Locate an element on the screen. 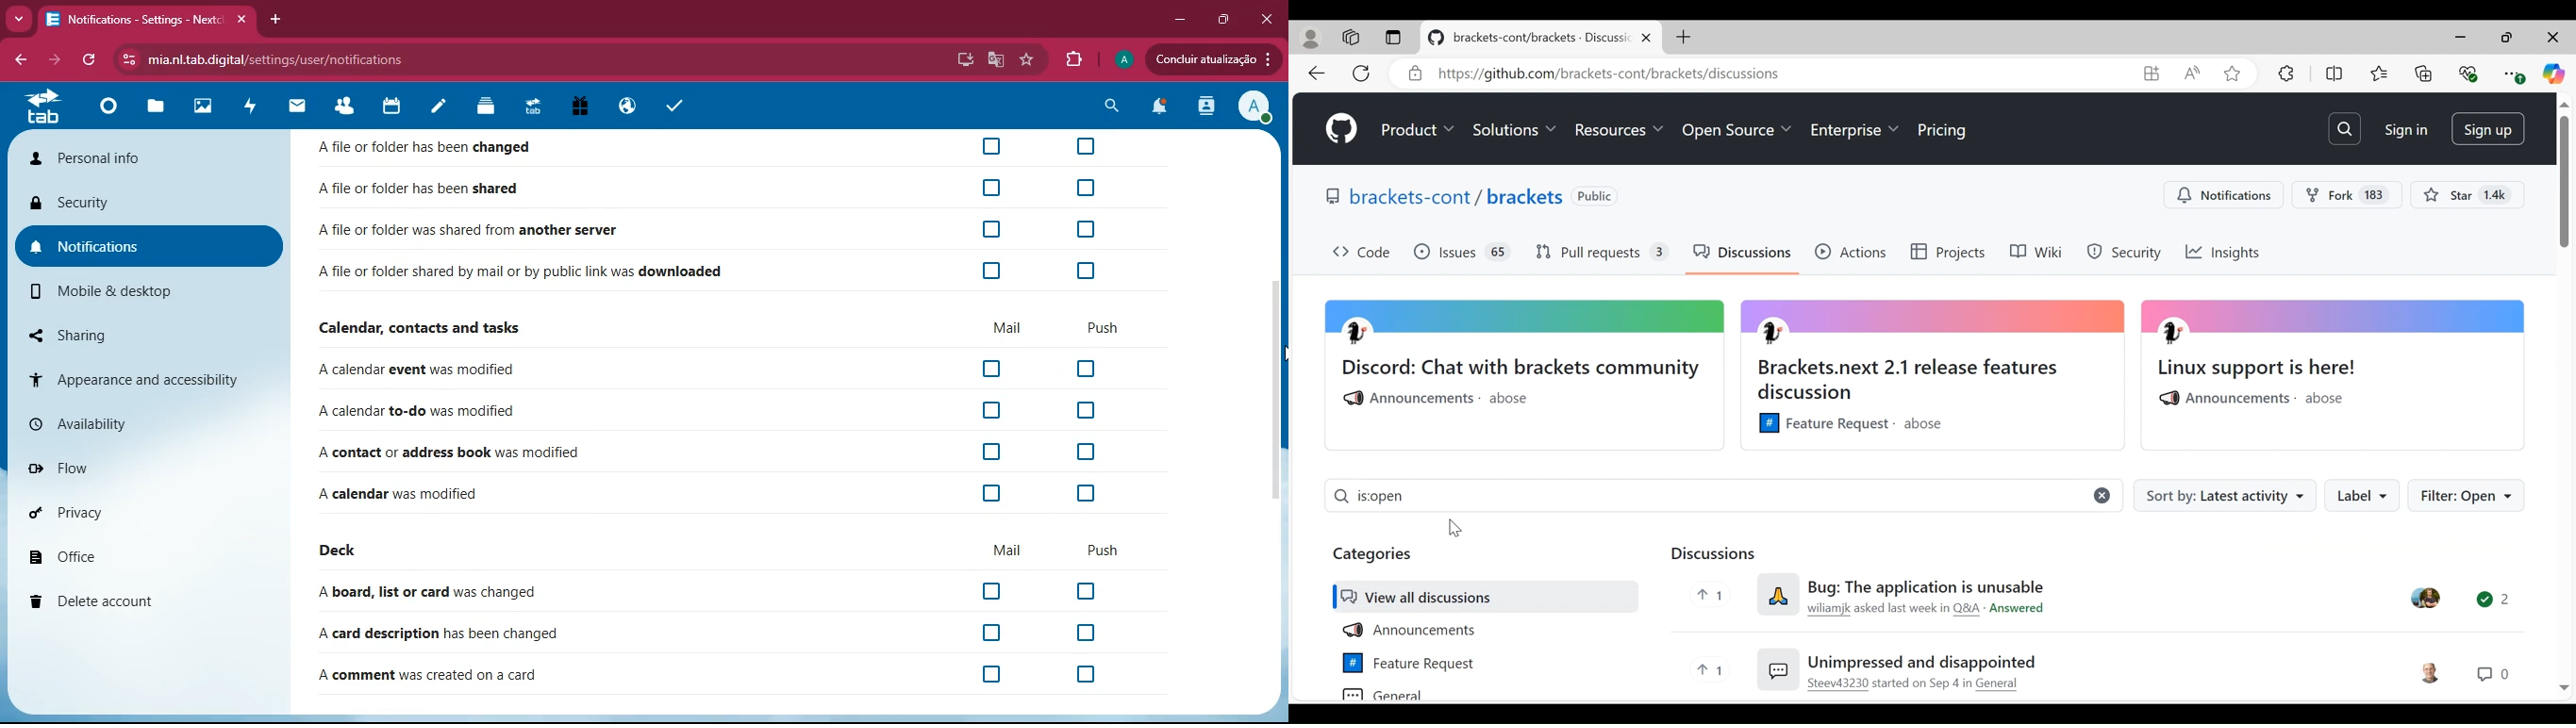 This screenshot has height=728, width=2576. A file or folder has been changed is located at coordinates (491, 150).